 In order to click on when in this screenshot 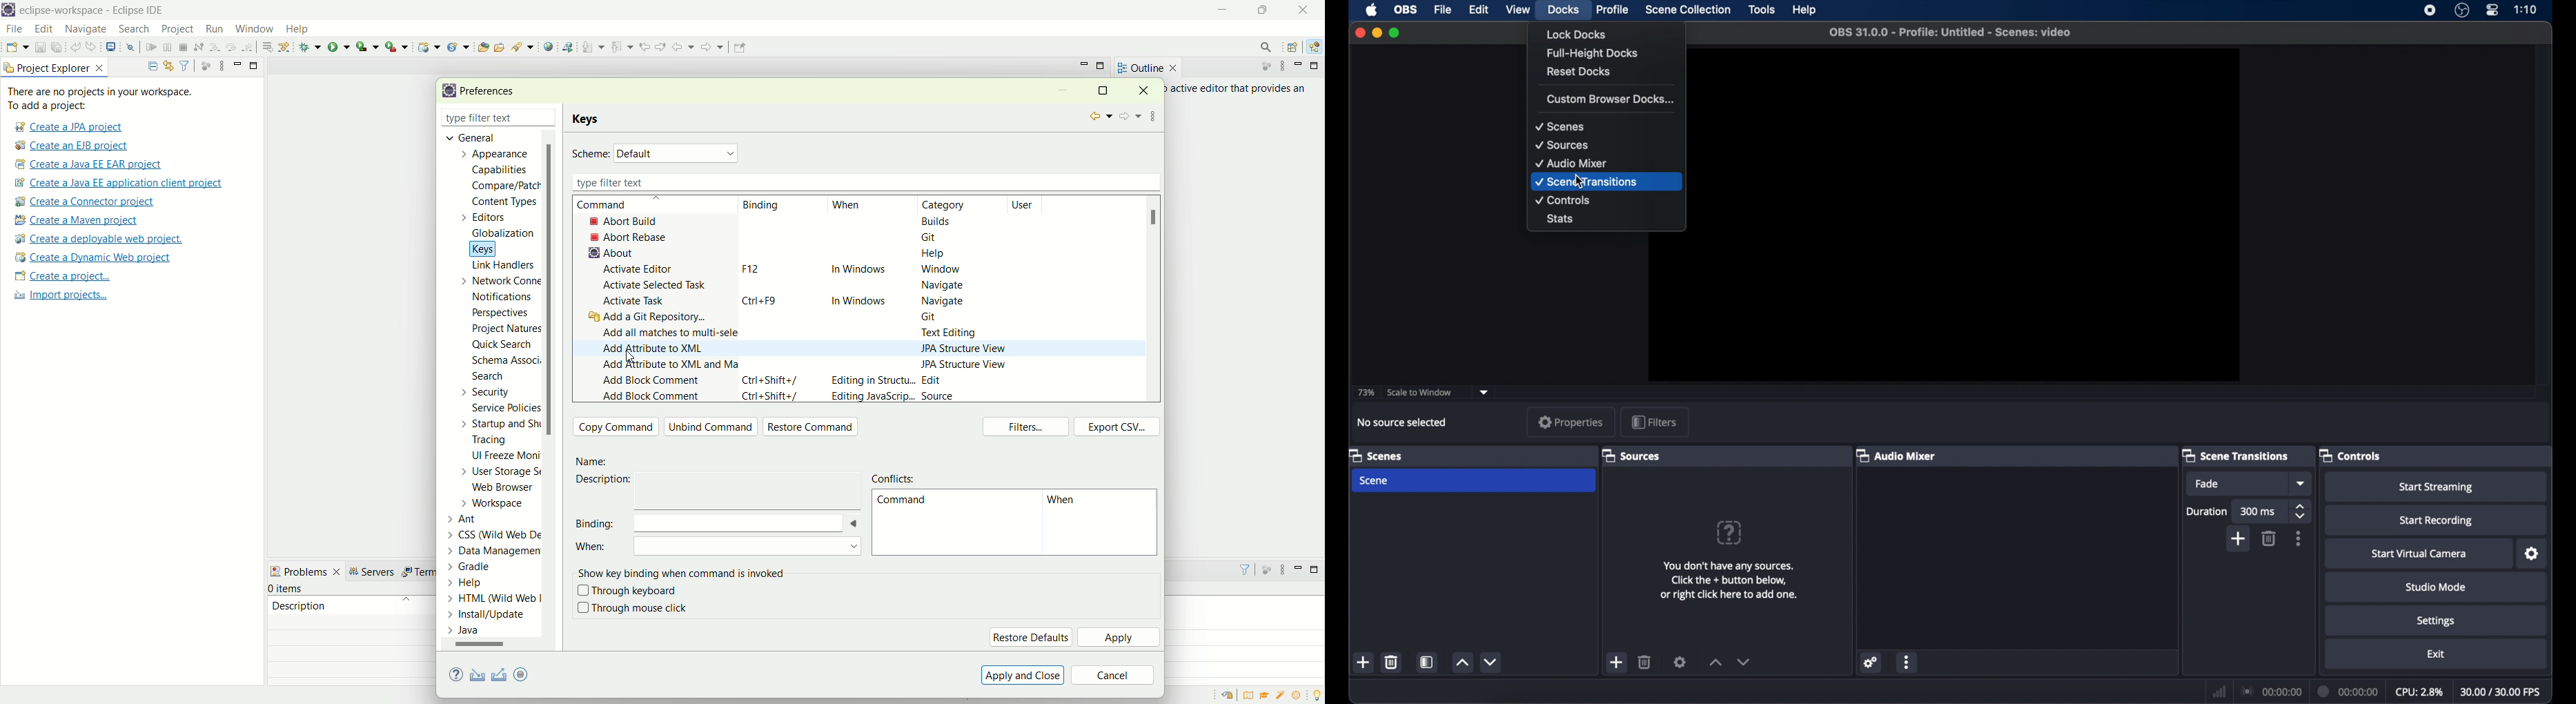, I will do `click(722, 549)`.